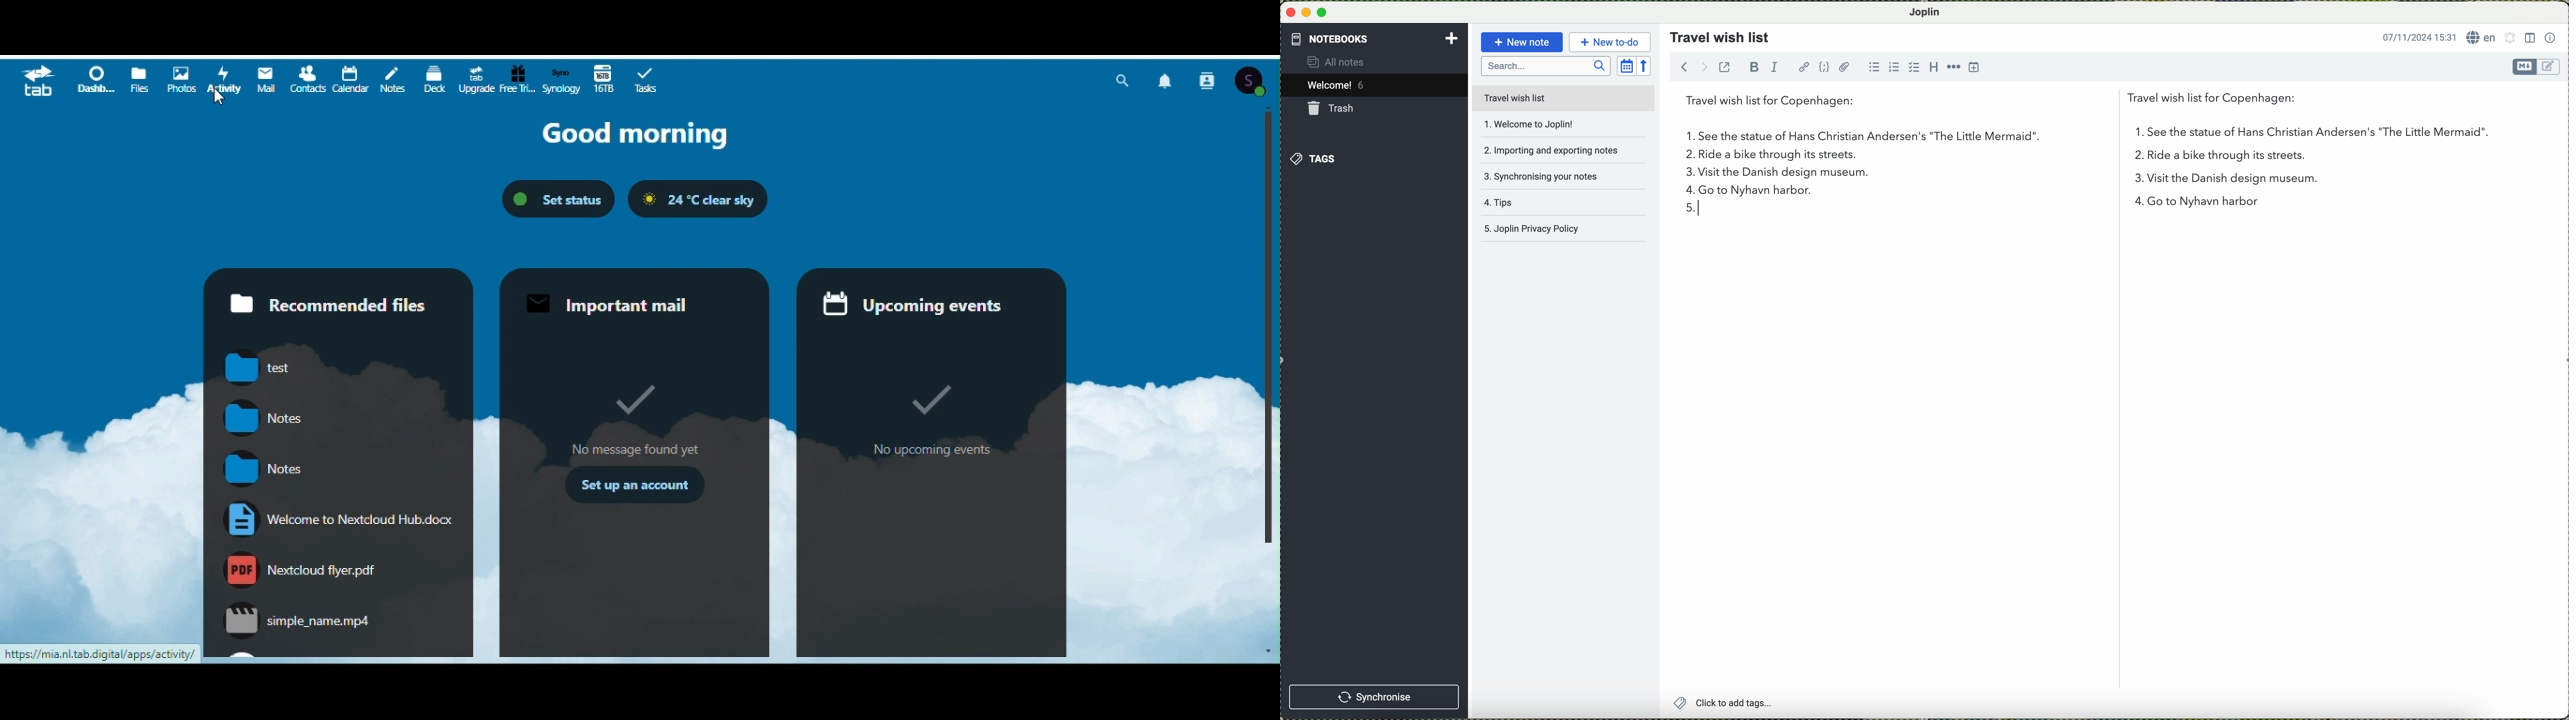  I want to click on checkbox, so click(1912, 67).